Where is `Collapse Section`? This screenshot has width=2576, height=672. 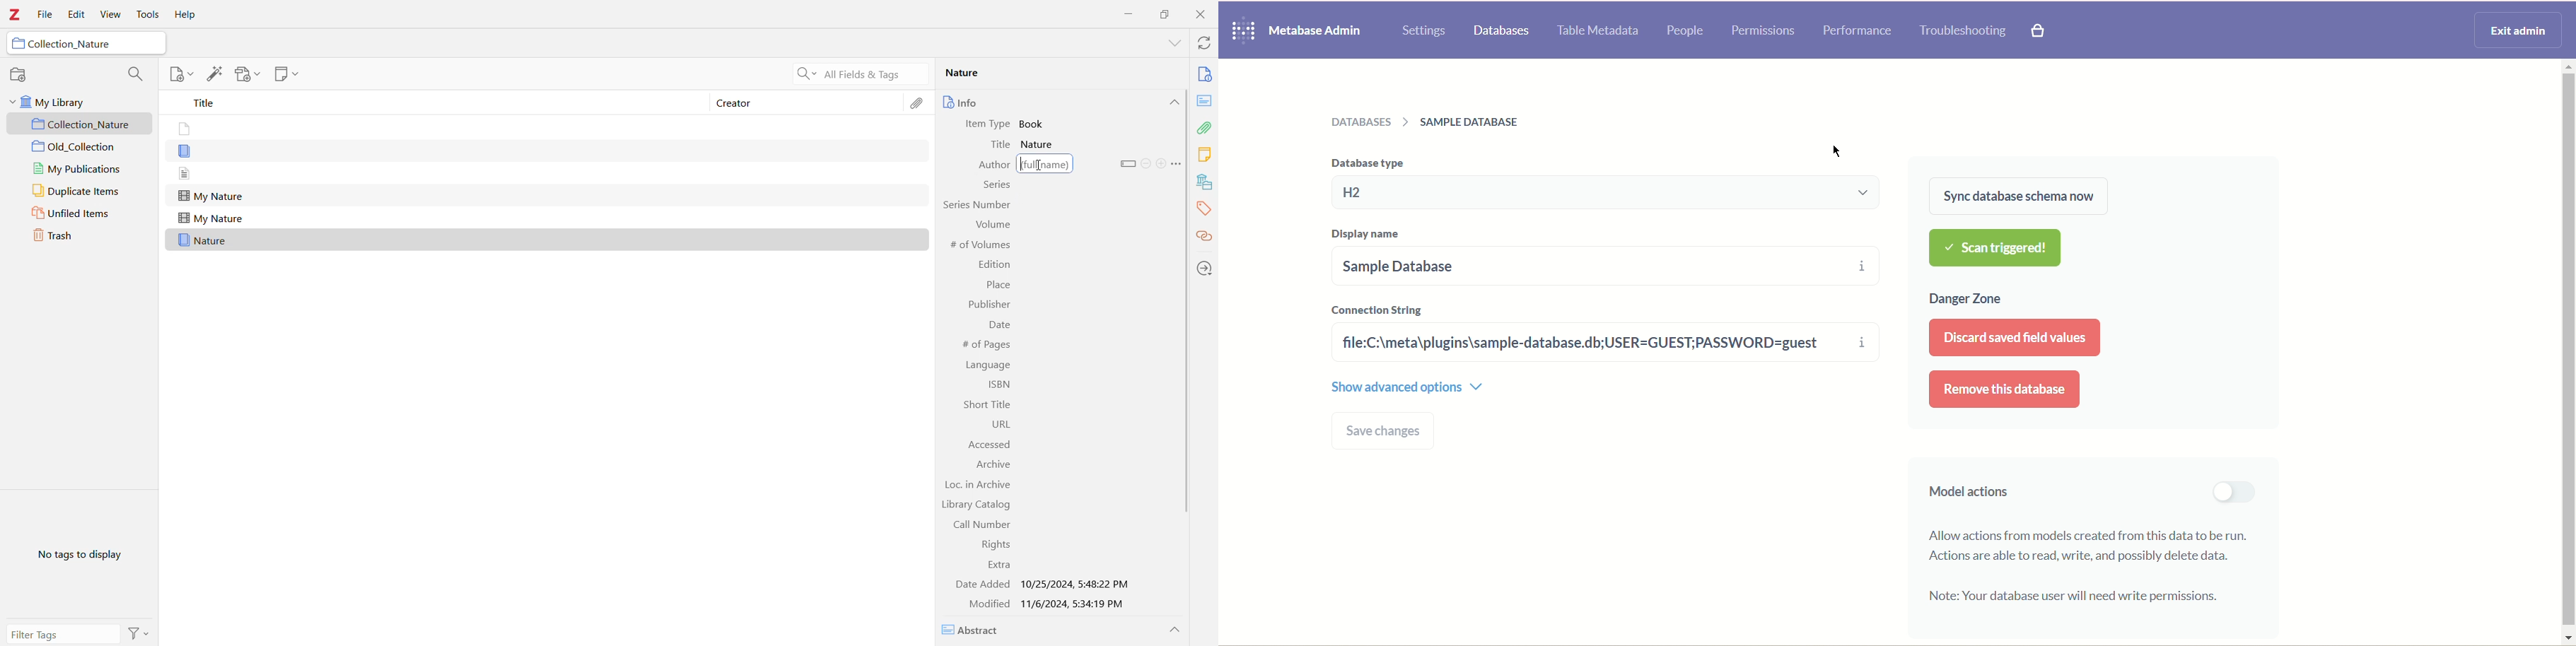 Collapse Section is located at coordinates (1175, 630).